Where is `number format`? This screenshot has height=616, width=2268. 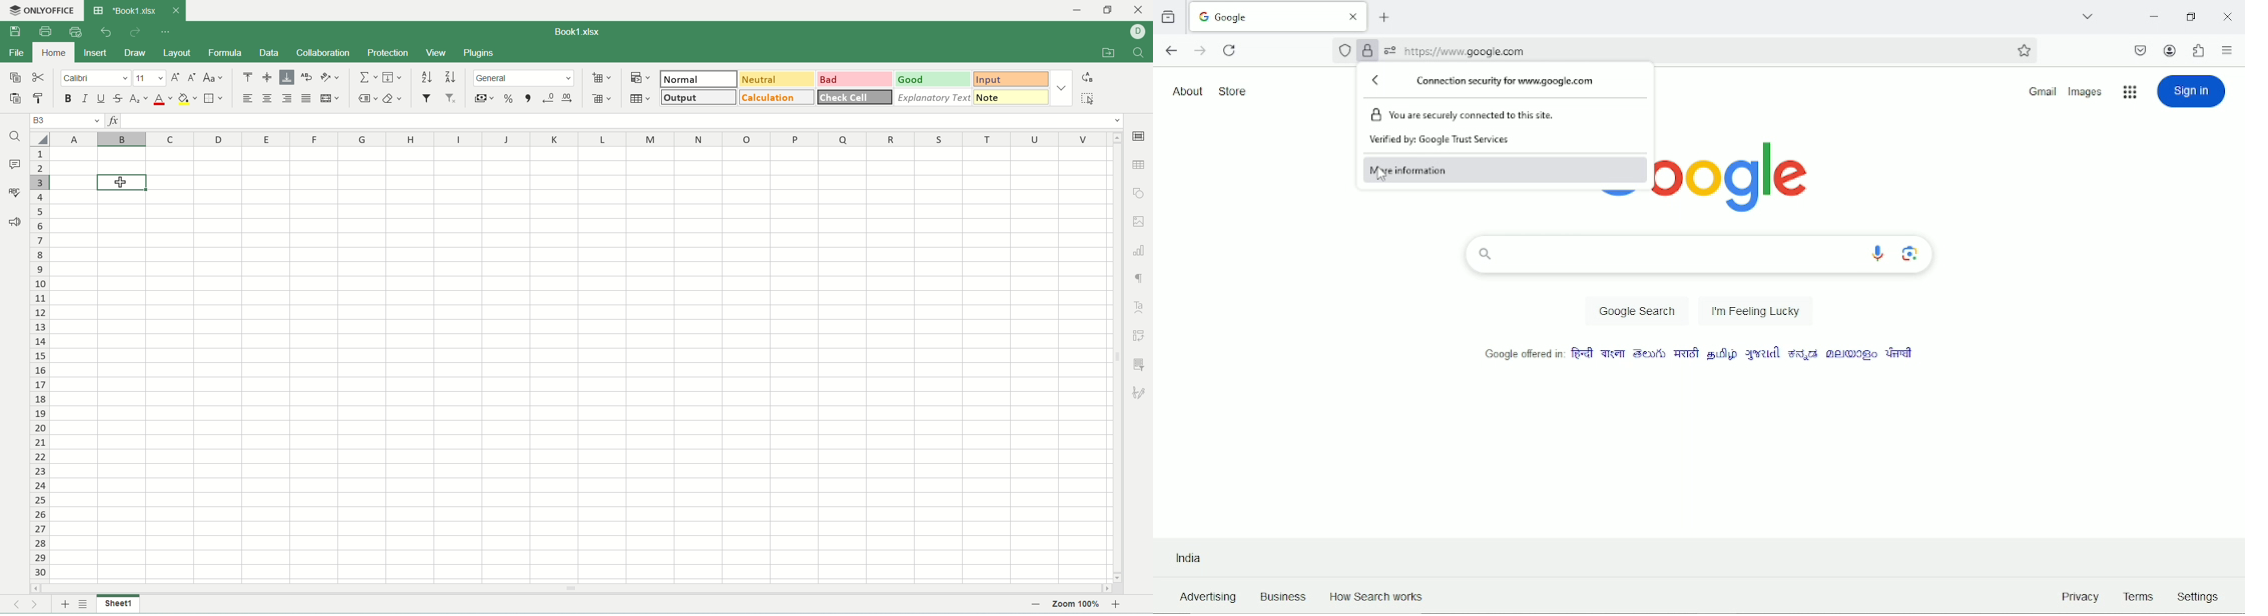 number format is located at coordinates (526, 77).